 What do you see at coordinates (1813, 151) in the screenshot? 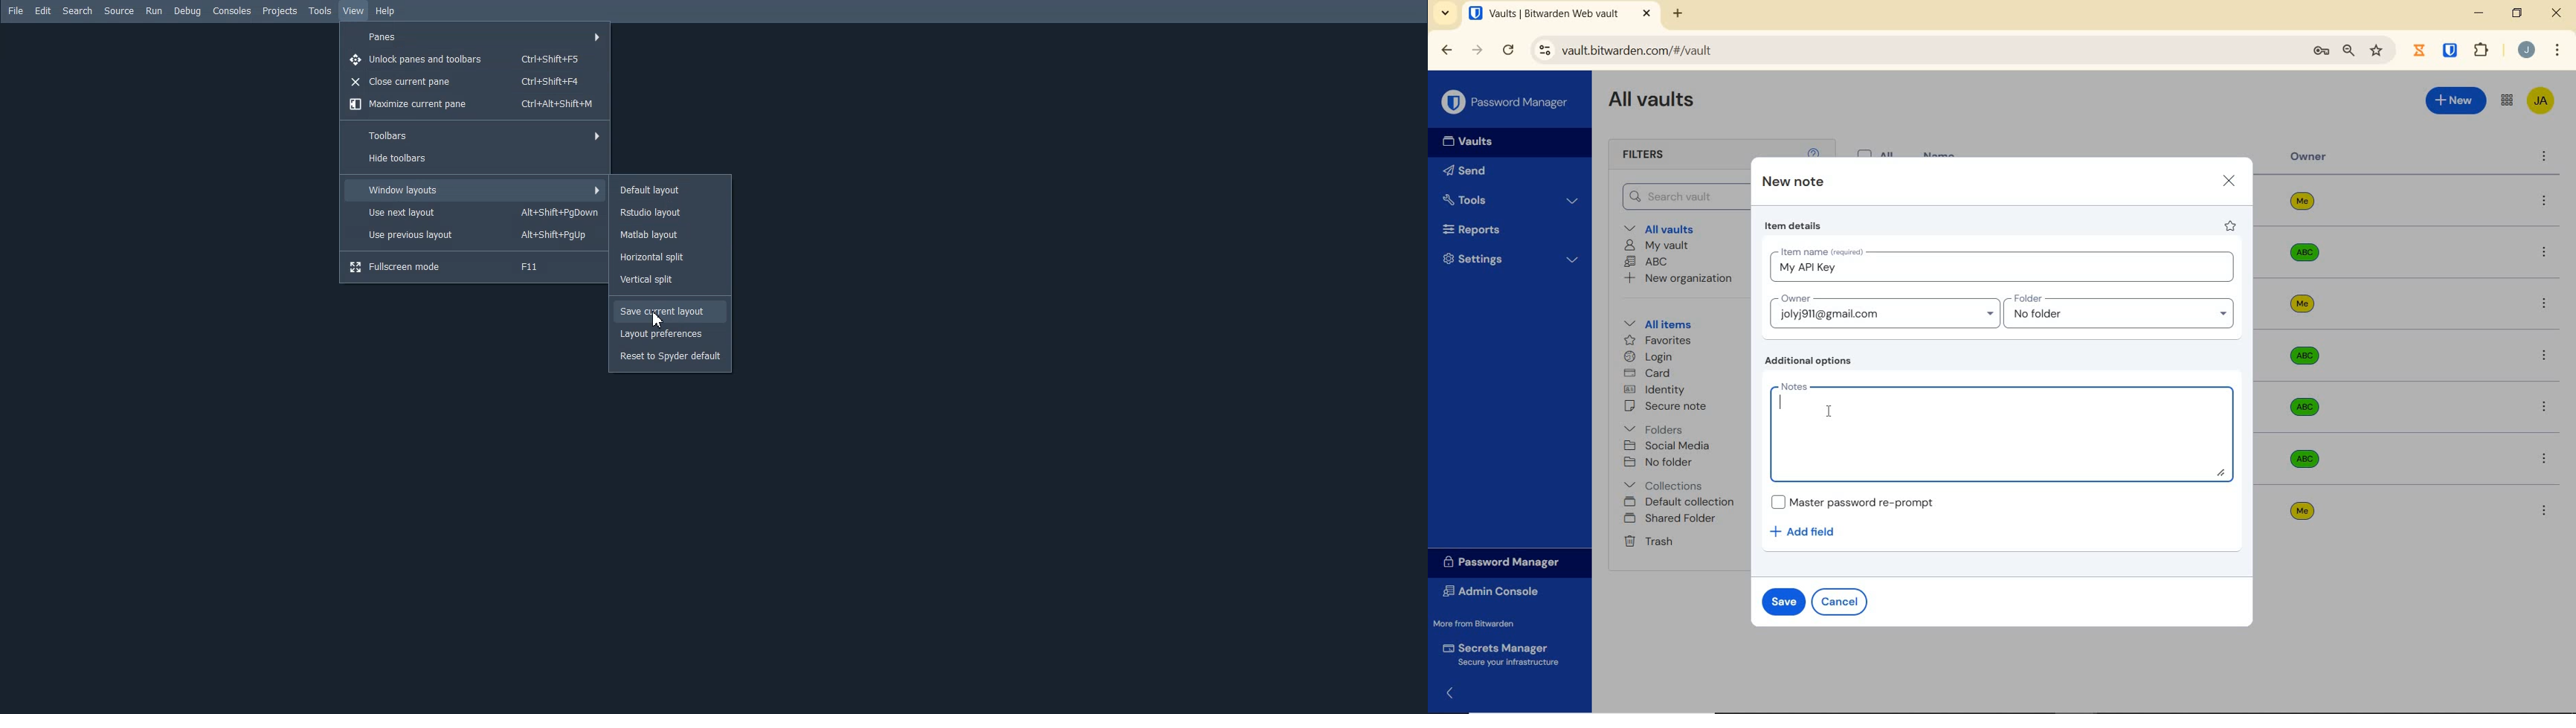
I see `help` at bounding box center [1813, 151].